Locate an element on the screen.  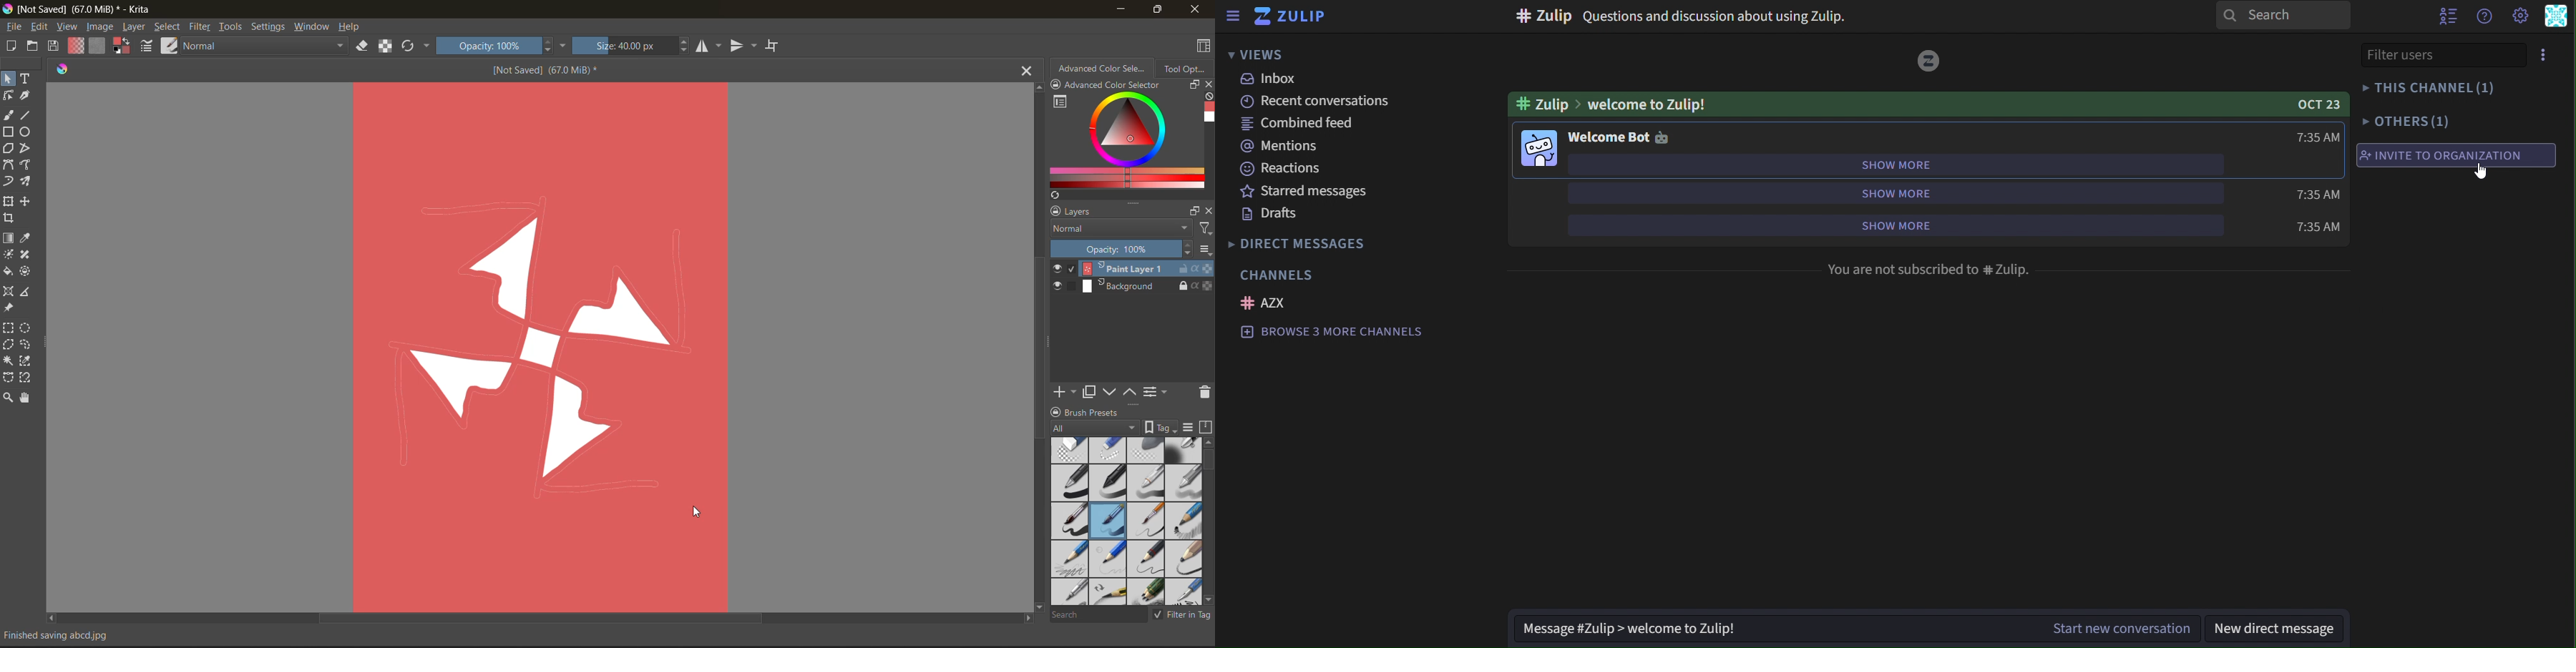
image is located at coordinates (1930, 59).